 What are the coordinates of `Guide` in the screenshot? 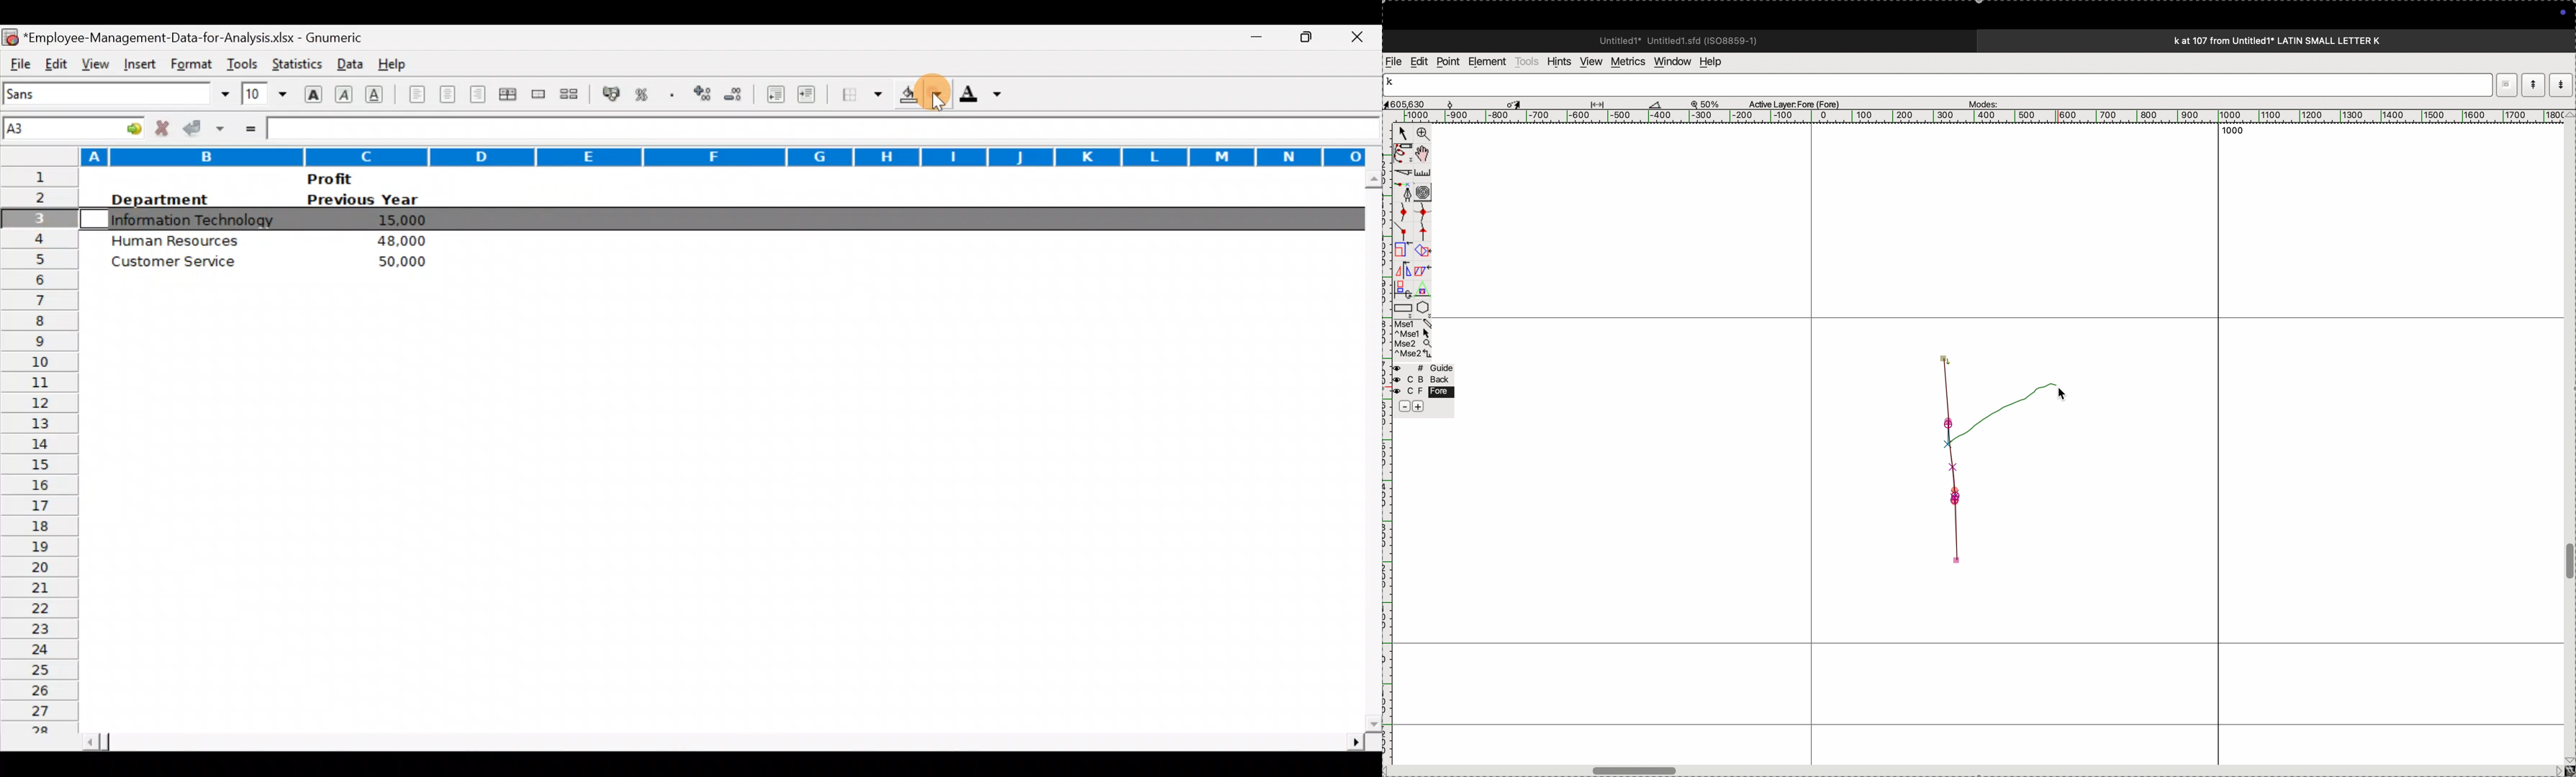 It's located at (1423, 388).